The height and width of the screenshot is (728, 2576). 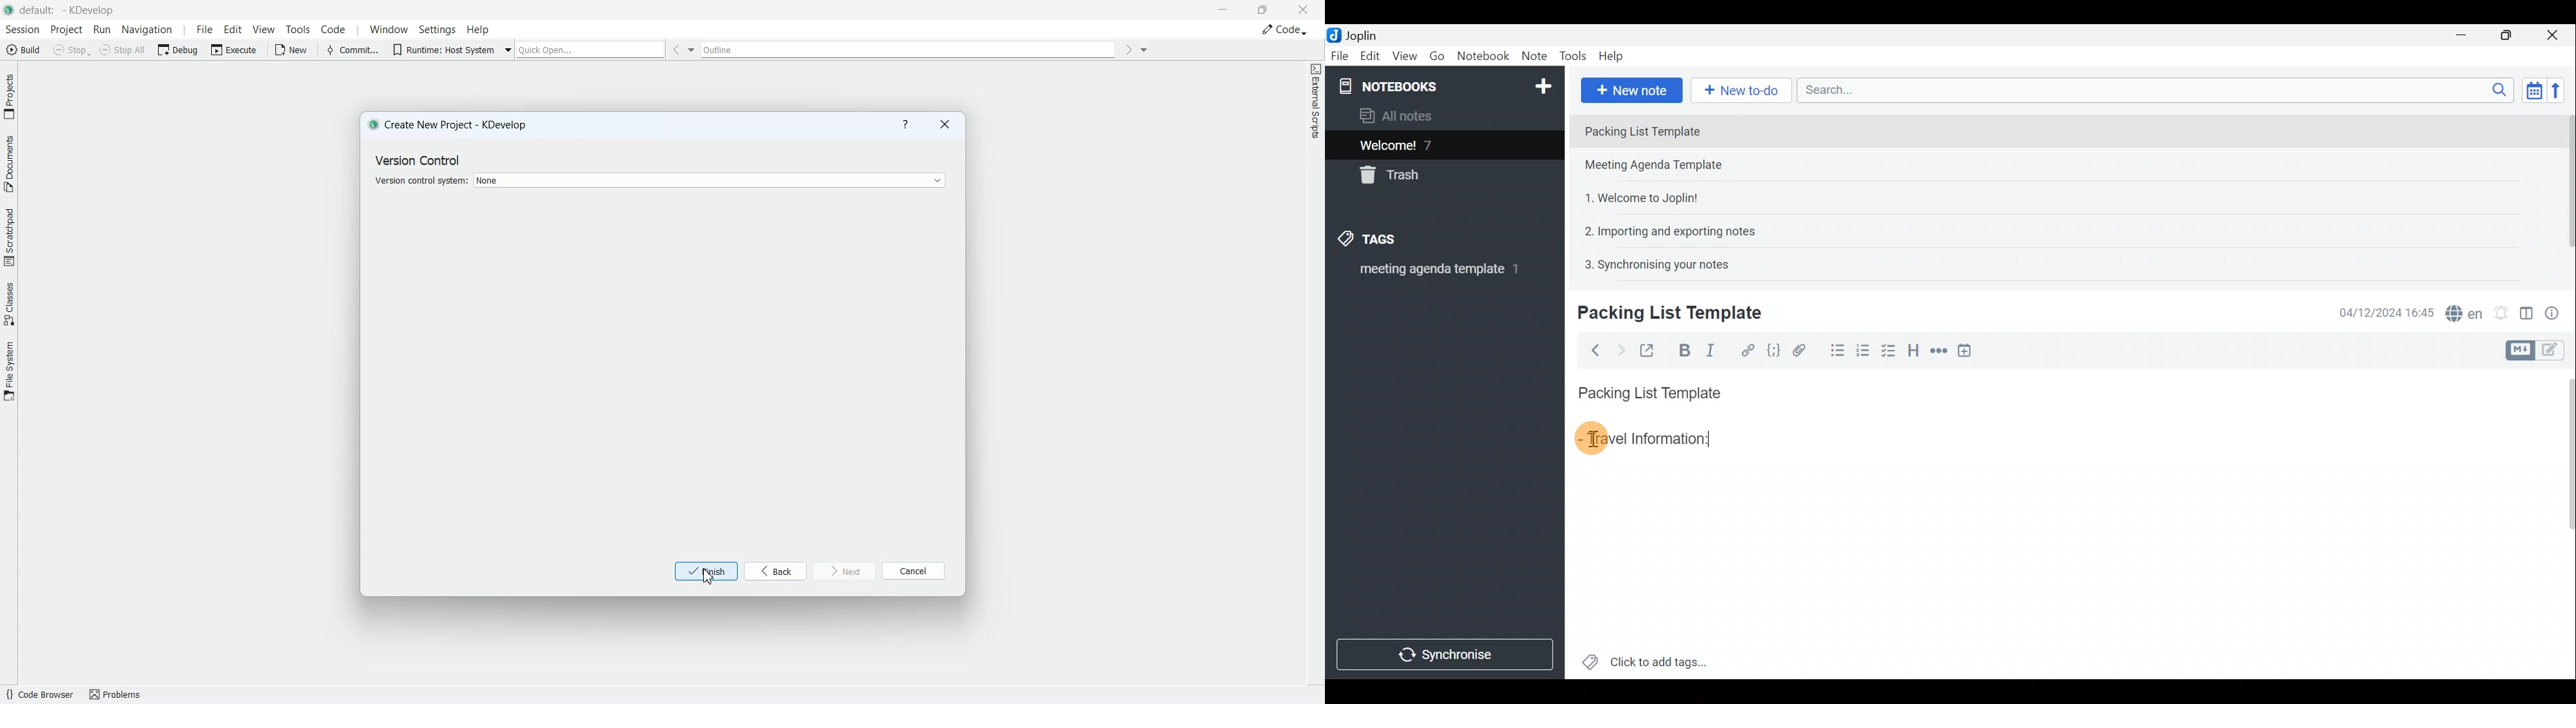 What do you see at coordinates (202, 30) in the screenshot?
I see `File` at bounding box center [202, 30].